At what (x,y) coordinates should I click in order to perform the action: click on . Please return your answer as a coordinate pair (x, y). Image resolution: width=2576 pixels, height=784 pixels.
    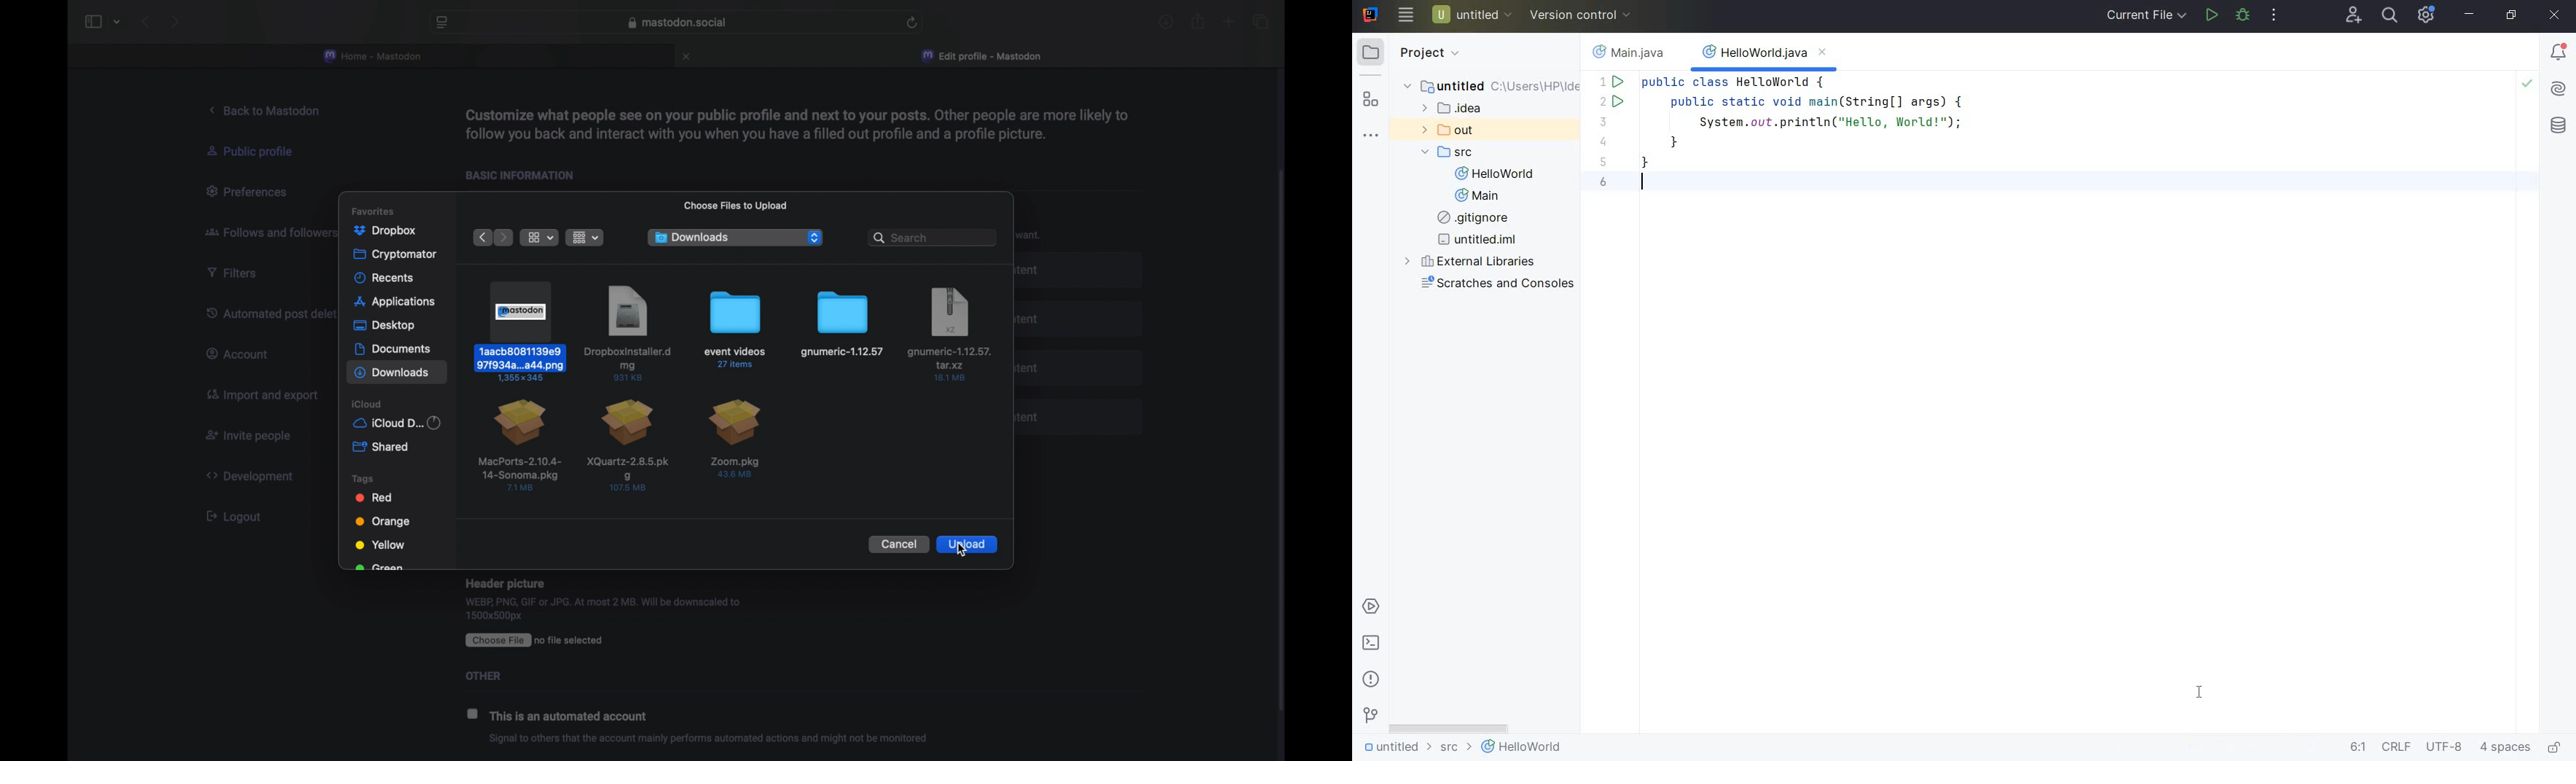
    Looking at the image, I should click on (494, 675).